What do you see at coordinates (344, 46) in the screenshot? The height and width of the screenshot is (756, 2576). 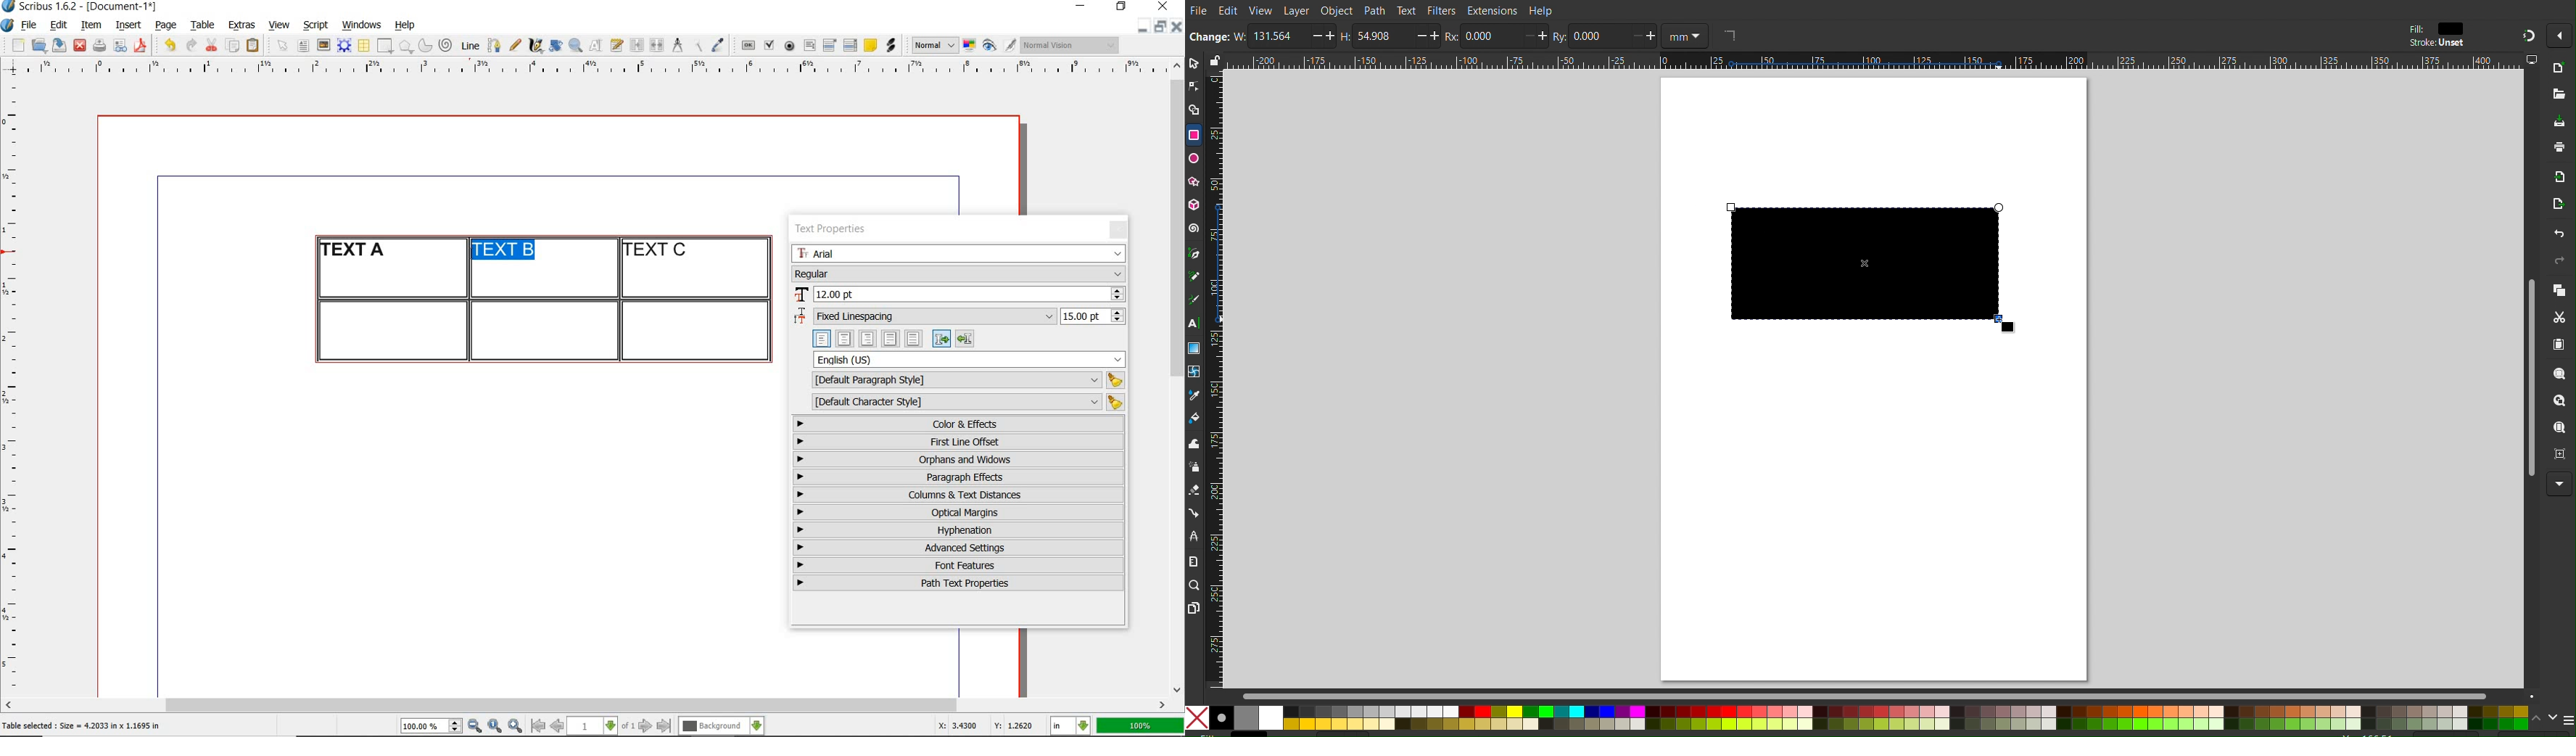 I see `render frame` at bounding box center [344, 46].